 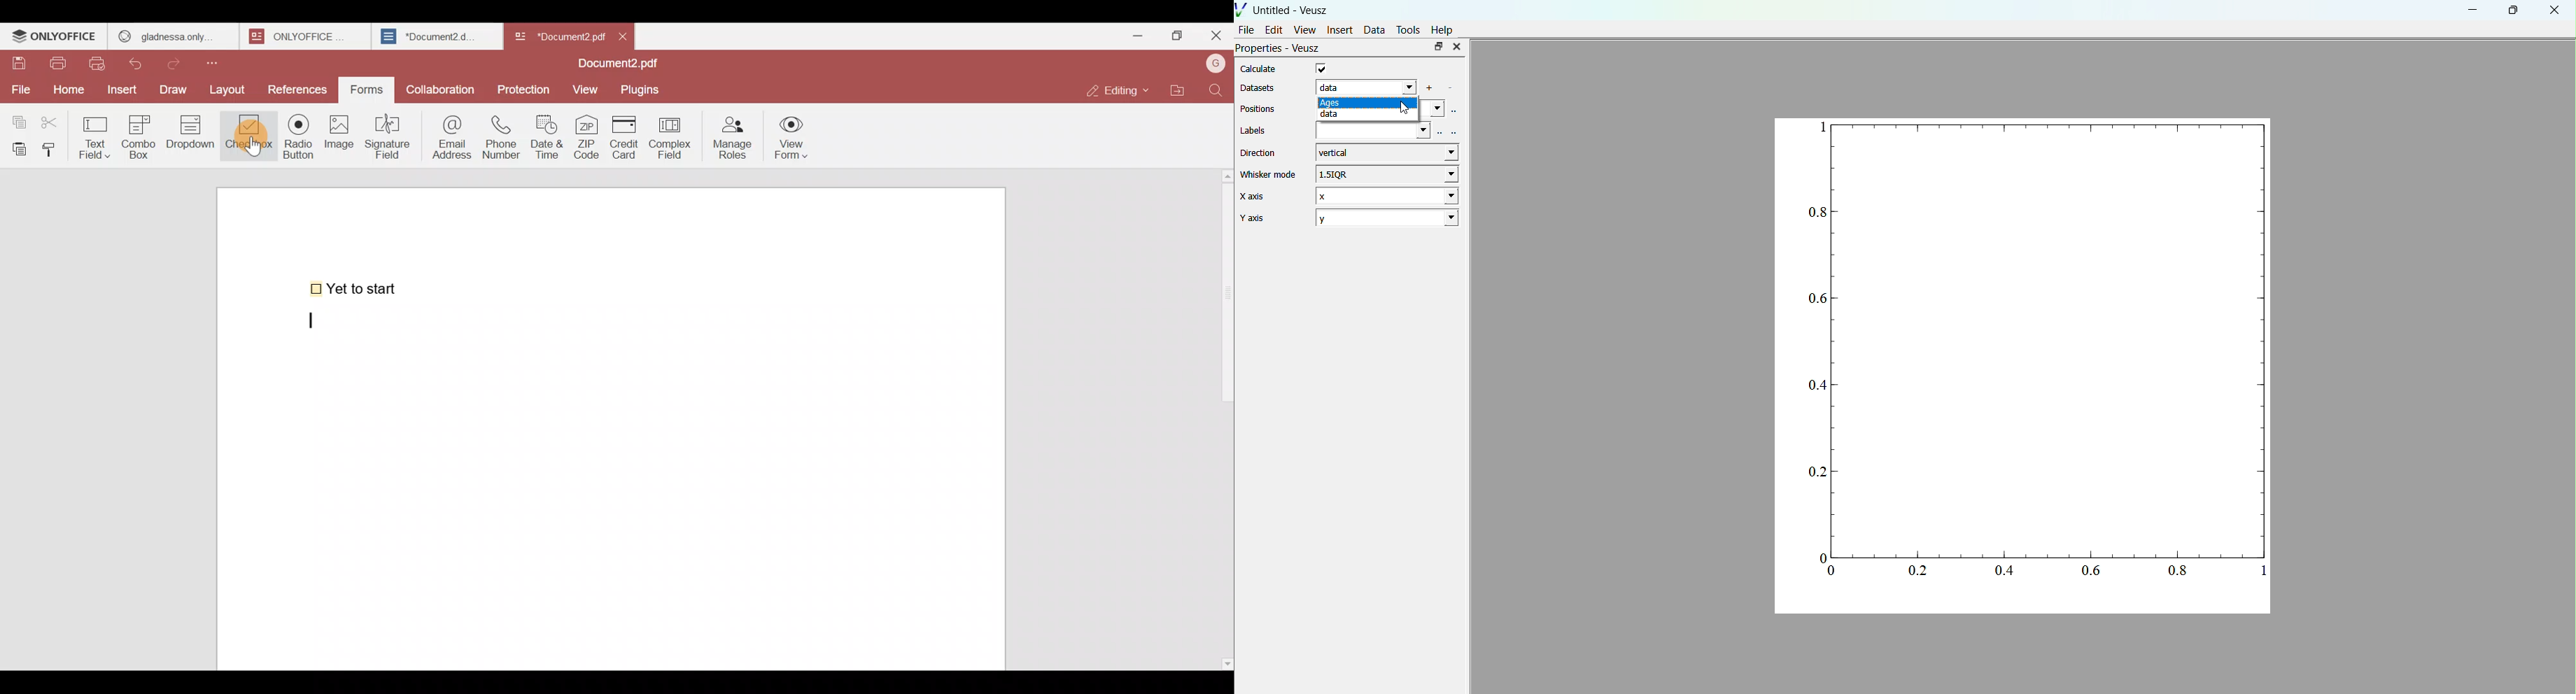 I want to click on minimise, so click(x=2473, y=9).